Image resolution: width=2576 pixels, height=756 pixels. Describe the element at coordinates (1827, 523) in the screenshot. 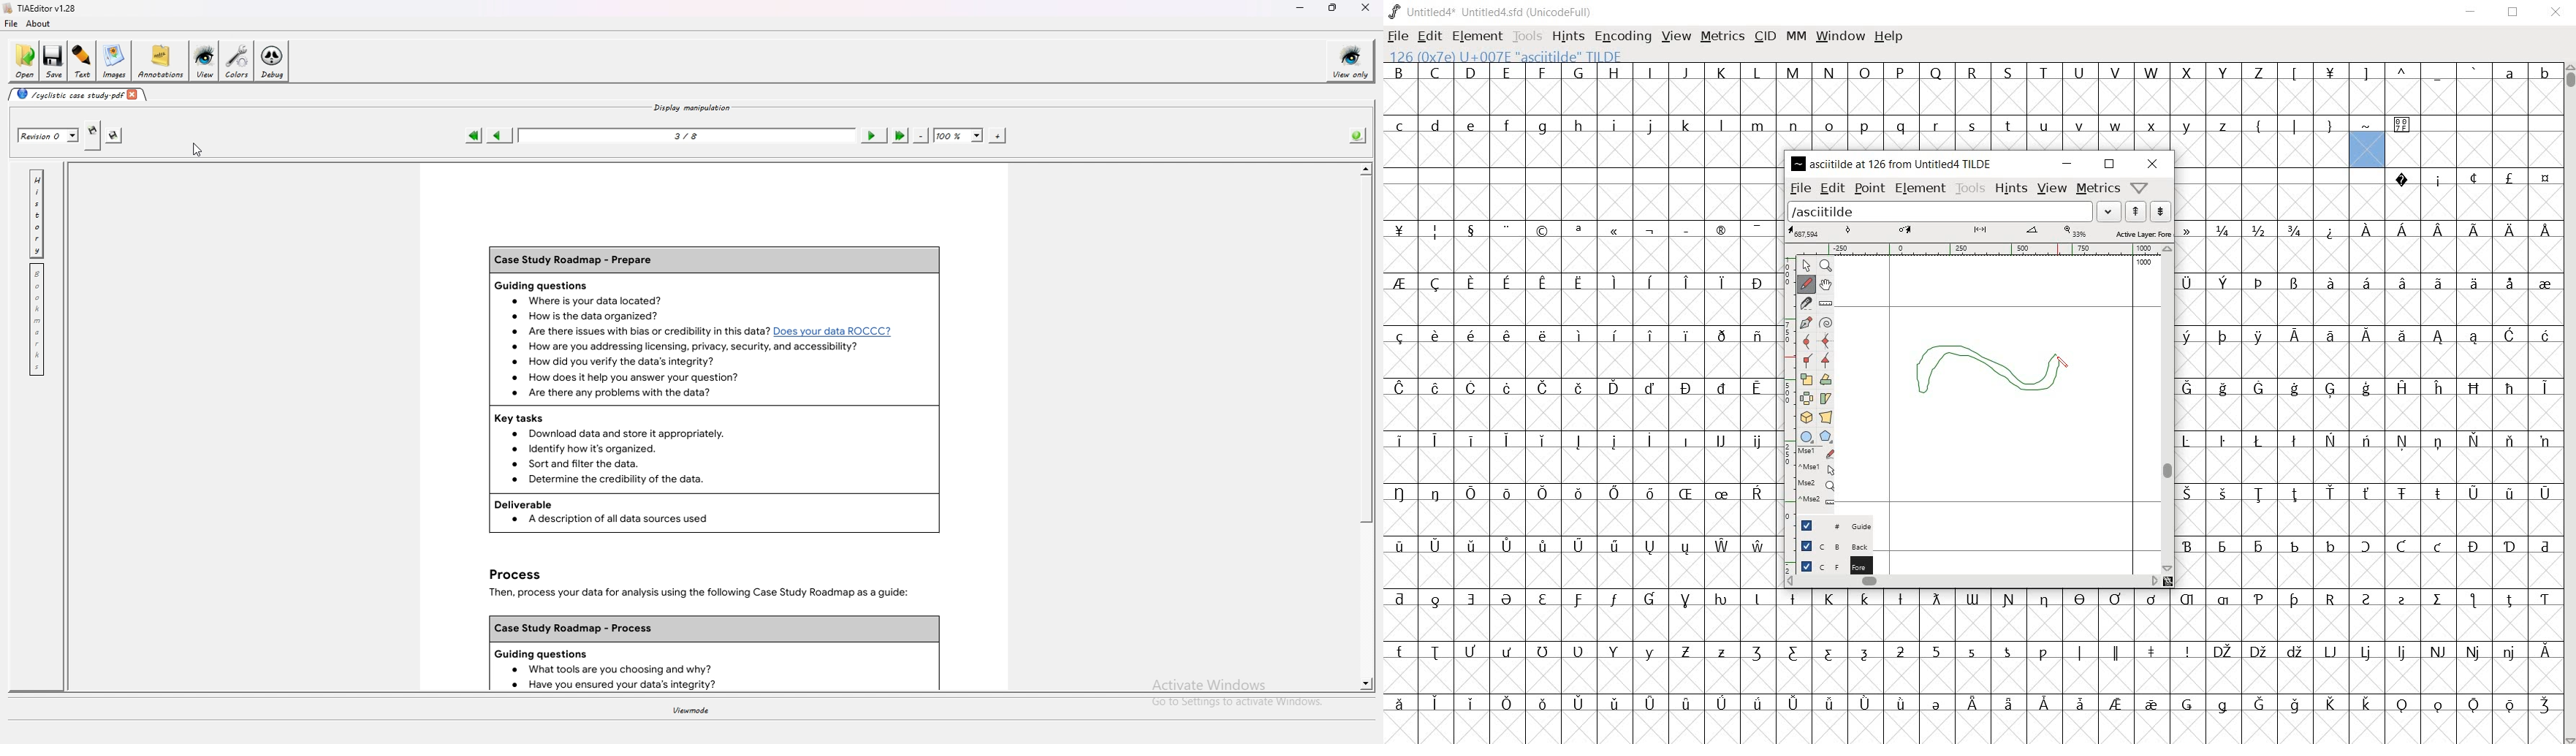

I see `guide` at that location.